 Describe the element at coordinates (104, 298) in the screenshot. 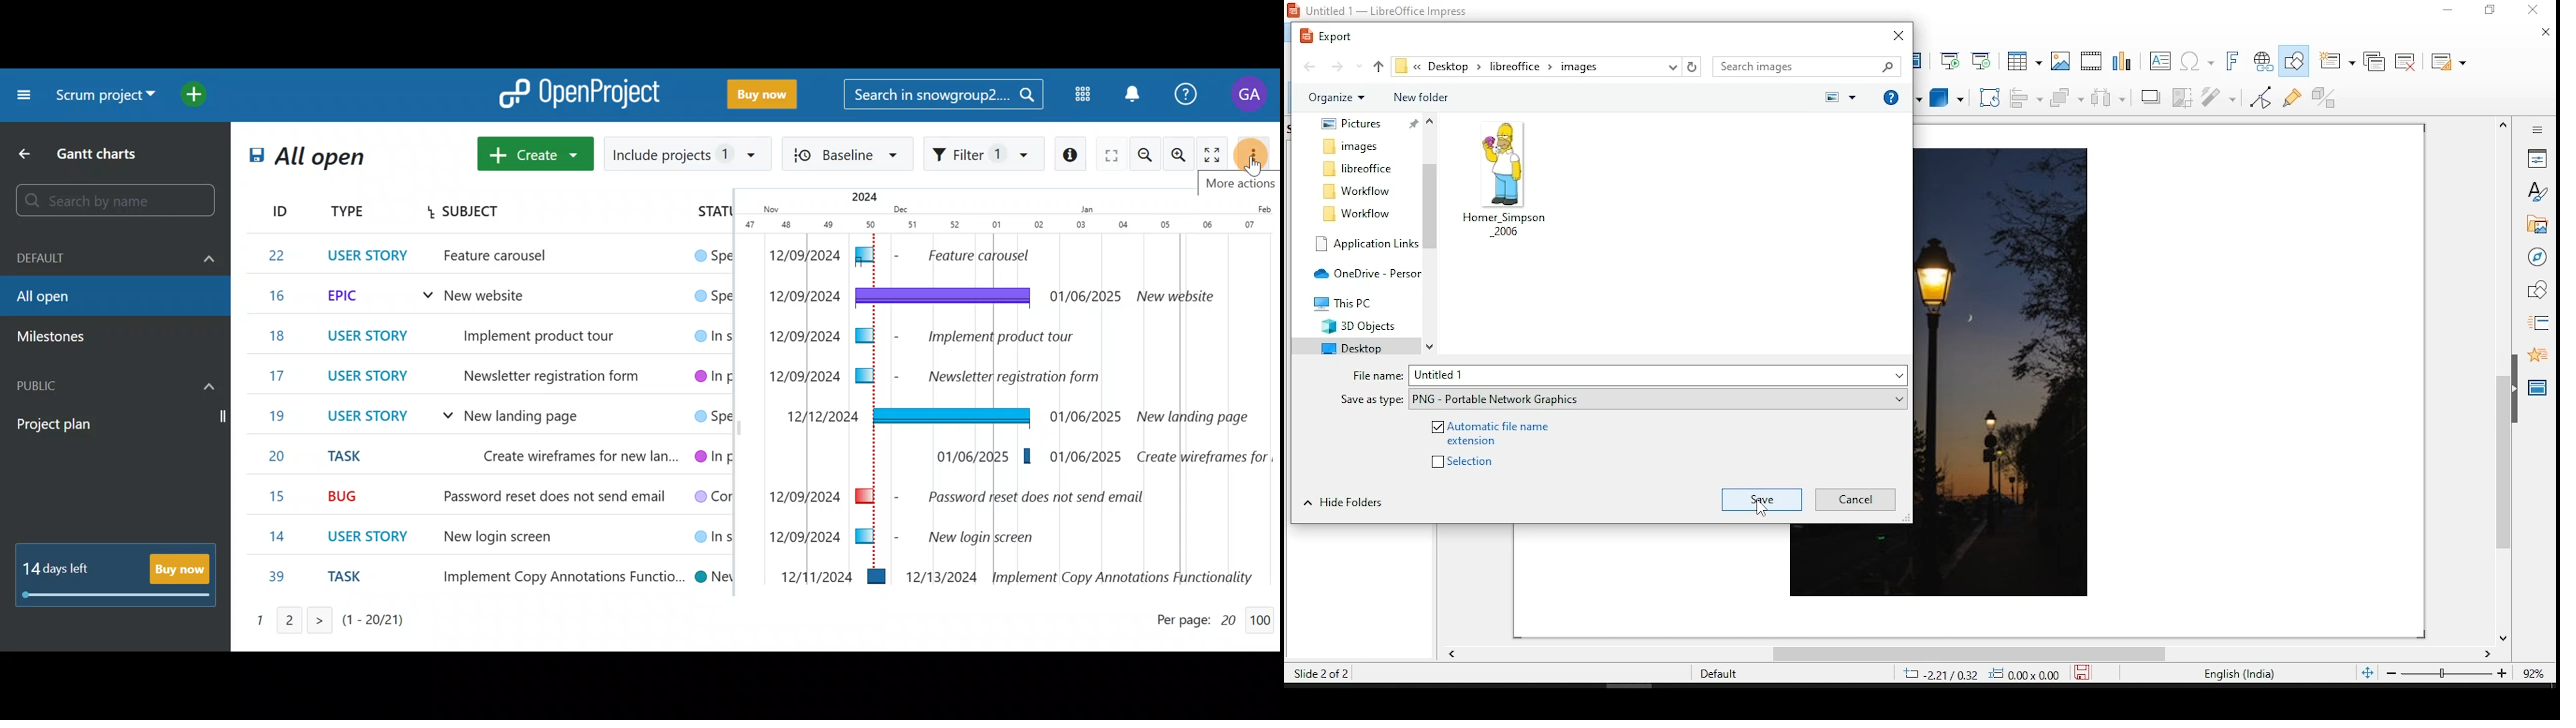

I see `All open` at that location.